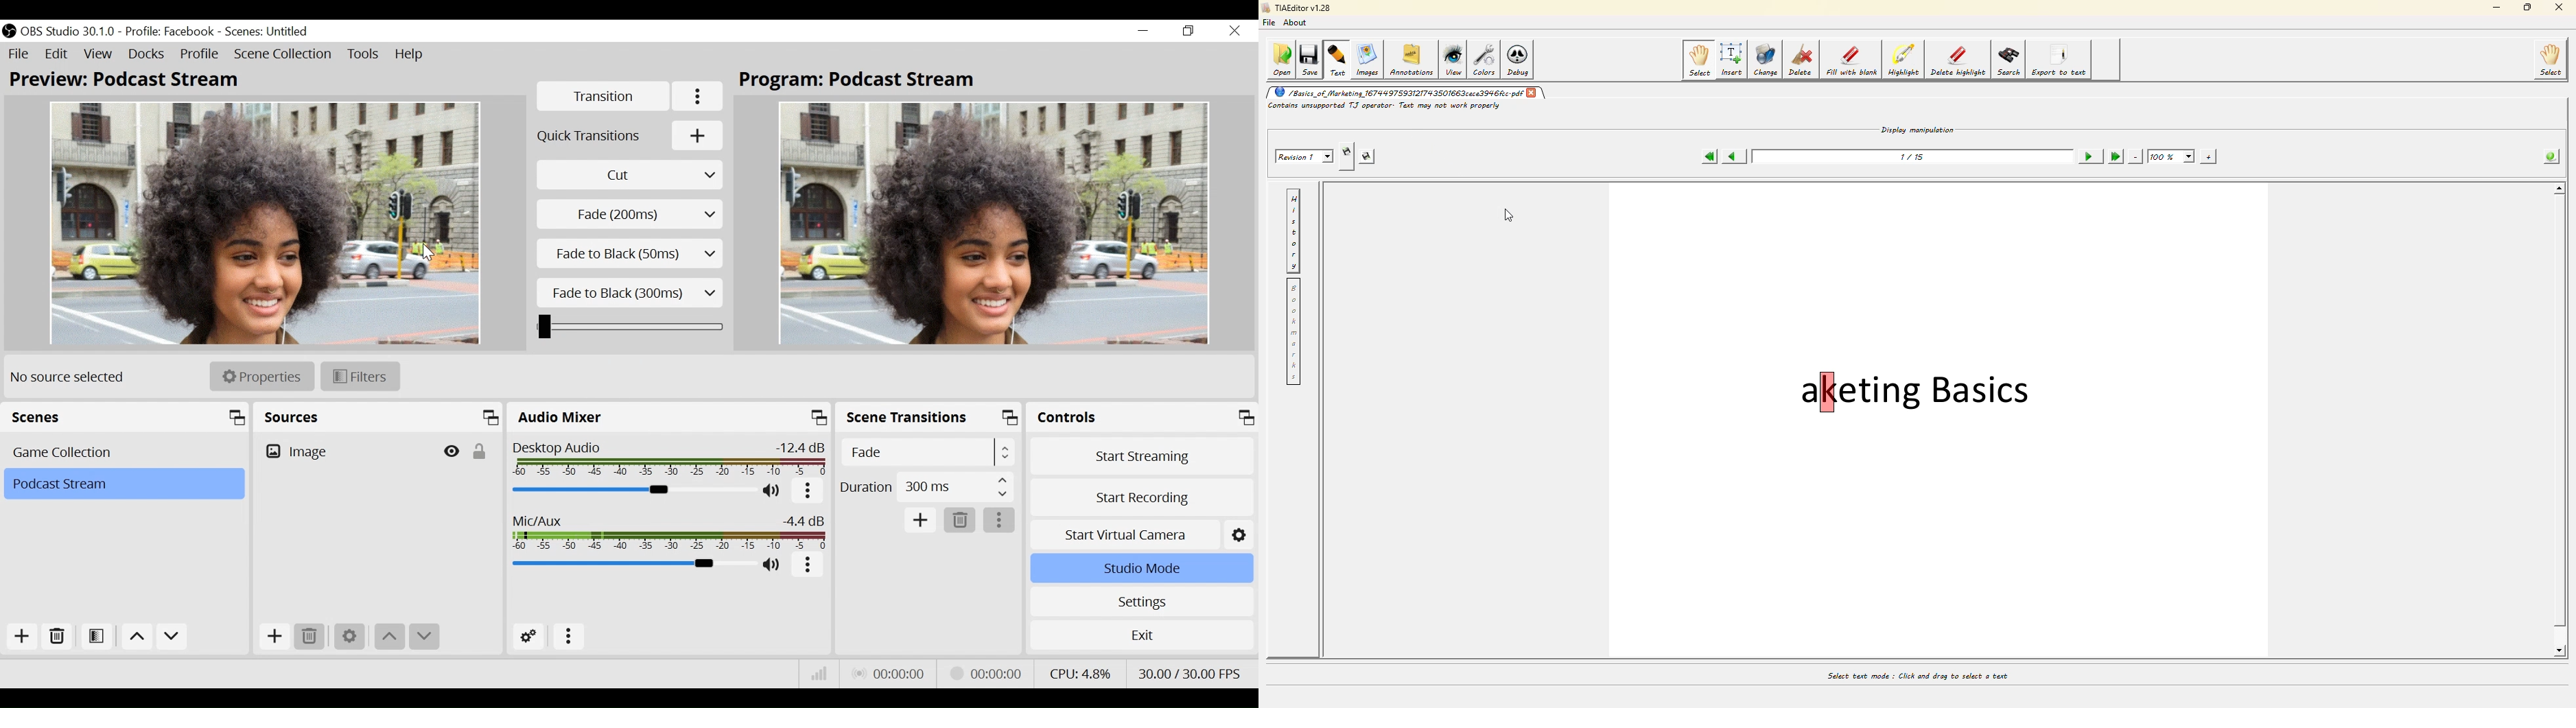 This screenshot has height=728, width=2576. What do you see at coordinates (199, 54) in the screenshot?
I see `Profile` at bounding box center [199, 54].